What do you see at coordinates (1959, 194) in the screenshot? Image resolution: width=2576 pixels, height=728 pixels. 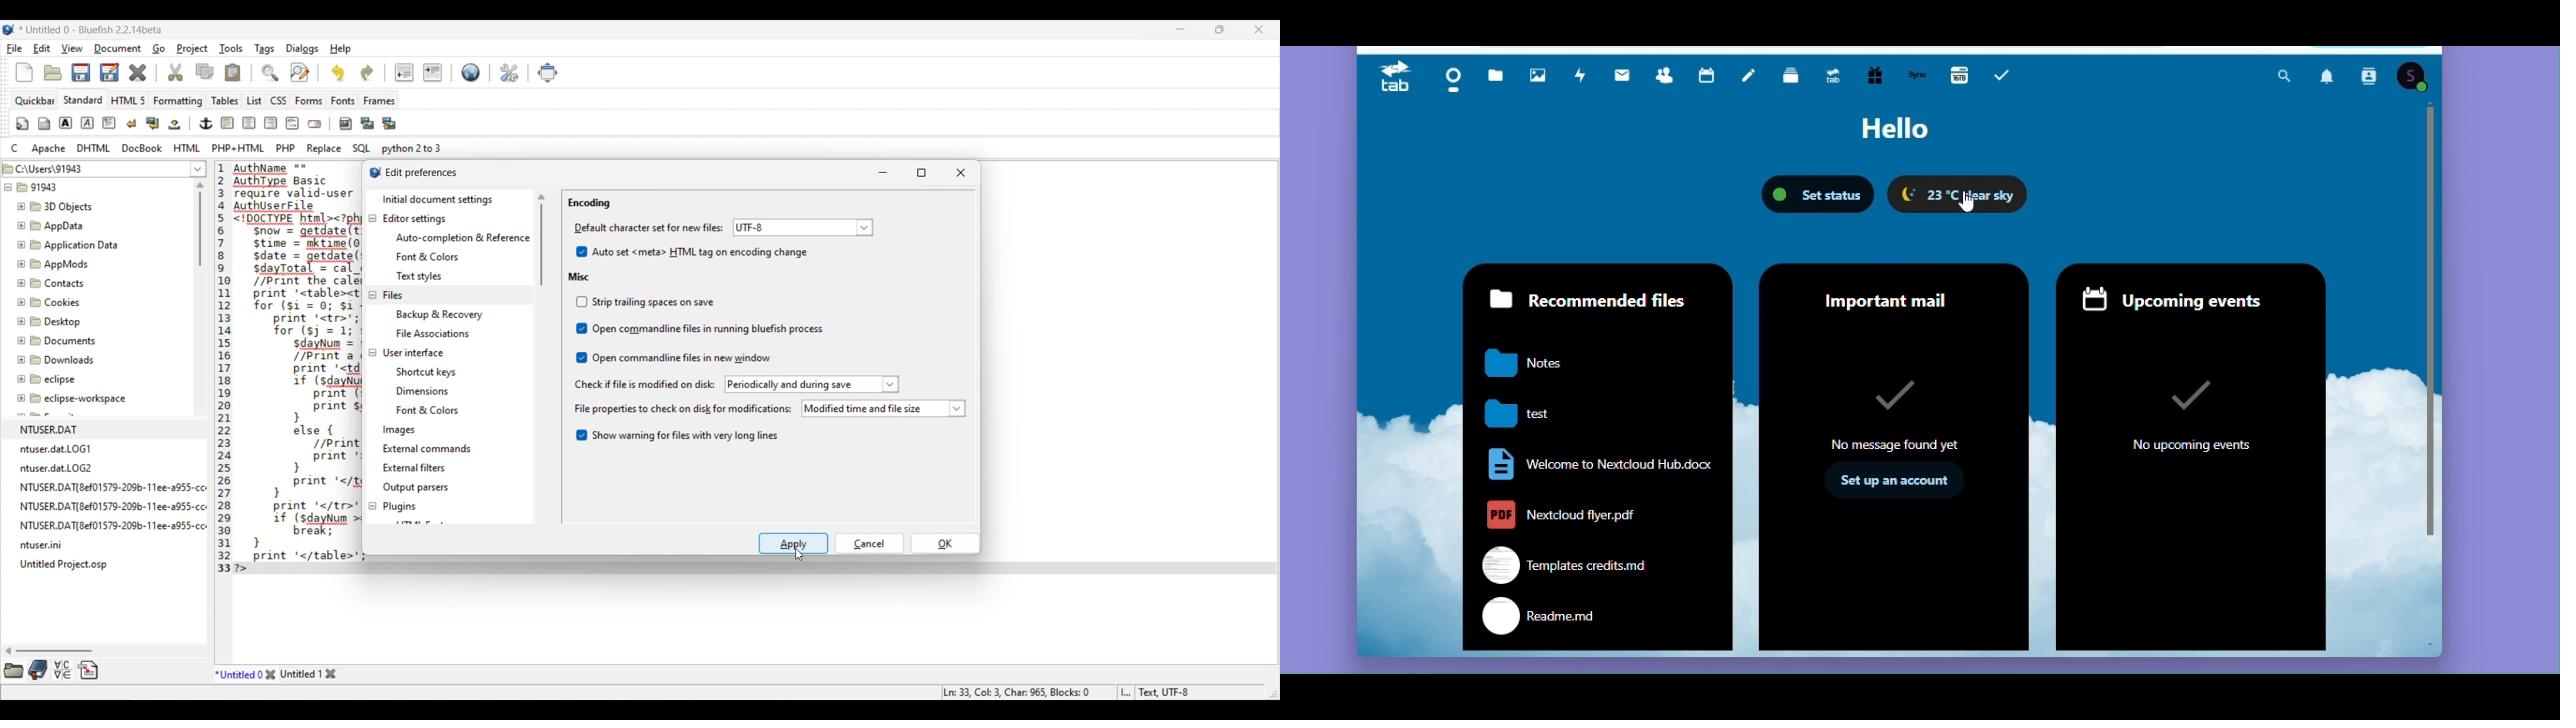 I see `Weather widget` at bounding box center [1959, 194].